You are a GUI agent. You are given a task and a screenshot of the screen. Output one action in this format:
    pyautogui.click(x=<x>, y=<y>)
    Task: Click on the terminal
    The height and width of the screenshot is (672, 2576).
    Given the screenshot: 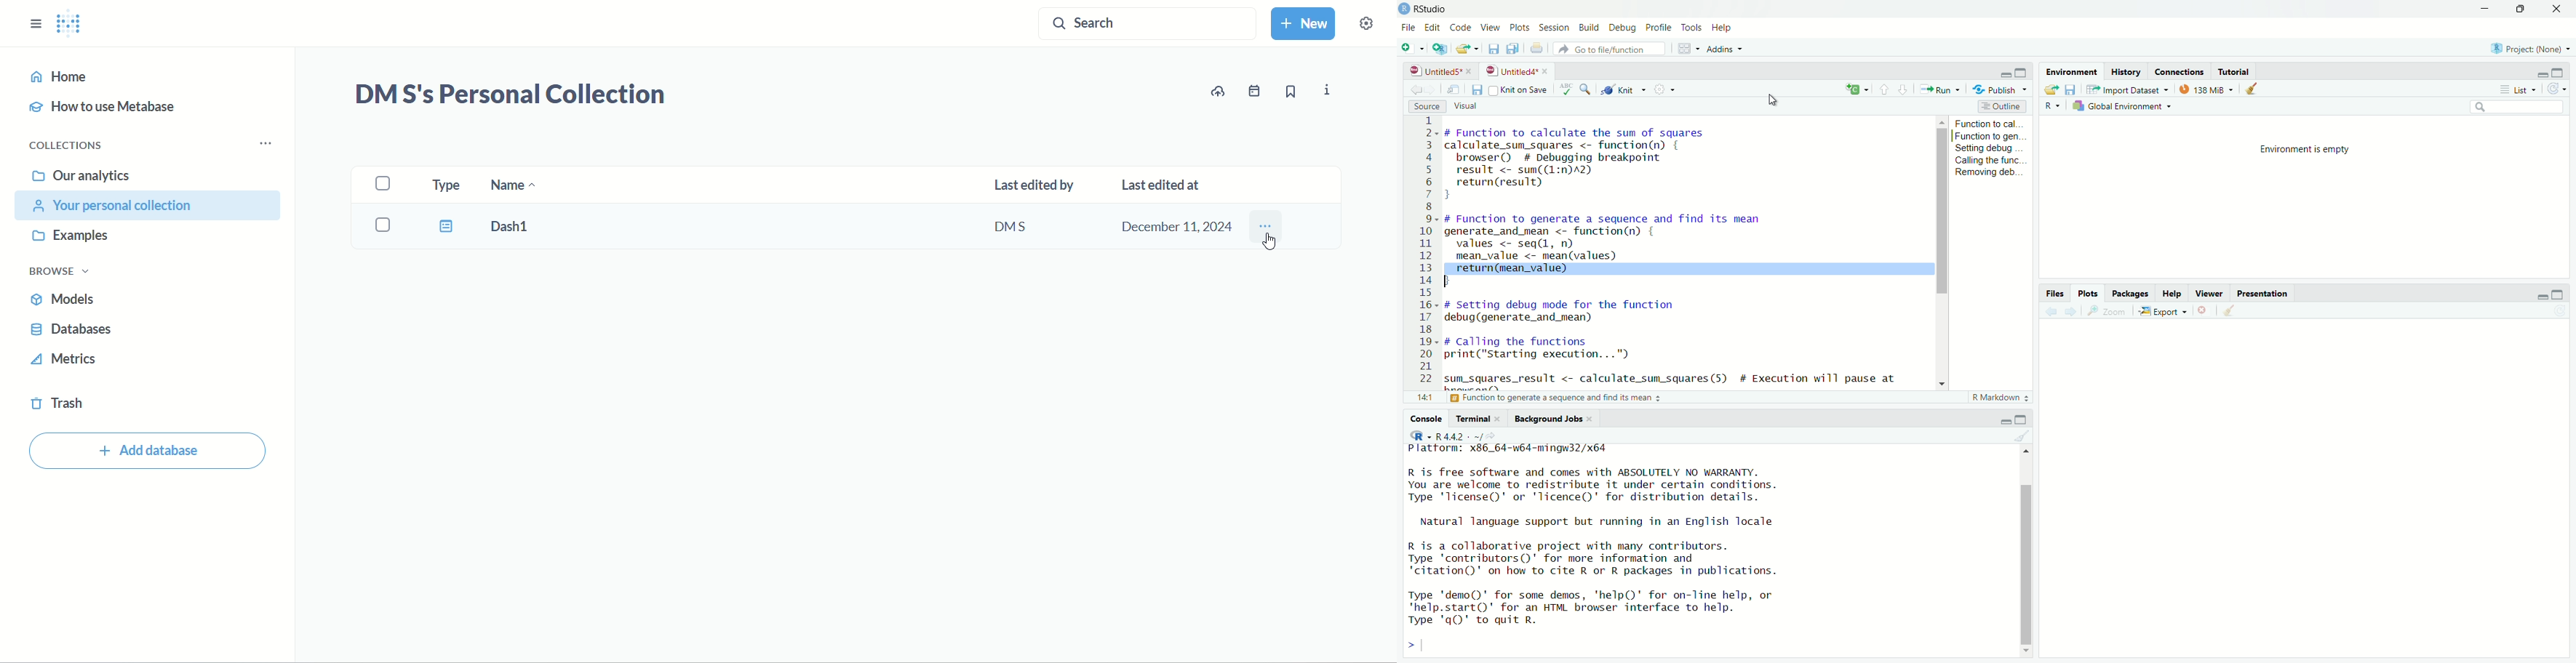 What is the action you would take?
    pyautogui.click(x=1470, y=417)
    